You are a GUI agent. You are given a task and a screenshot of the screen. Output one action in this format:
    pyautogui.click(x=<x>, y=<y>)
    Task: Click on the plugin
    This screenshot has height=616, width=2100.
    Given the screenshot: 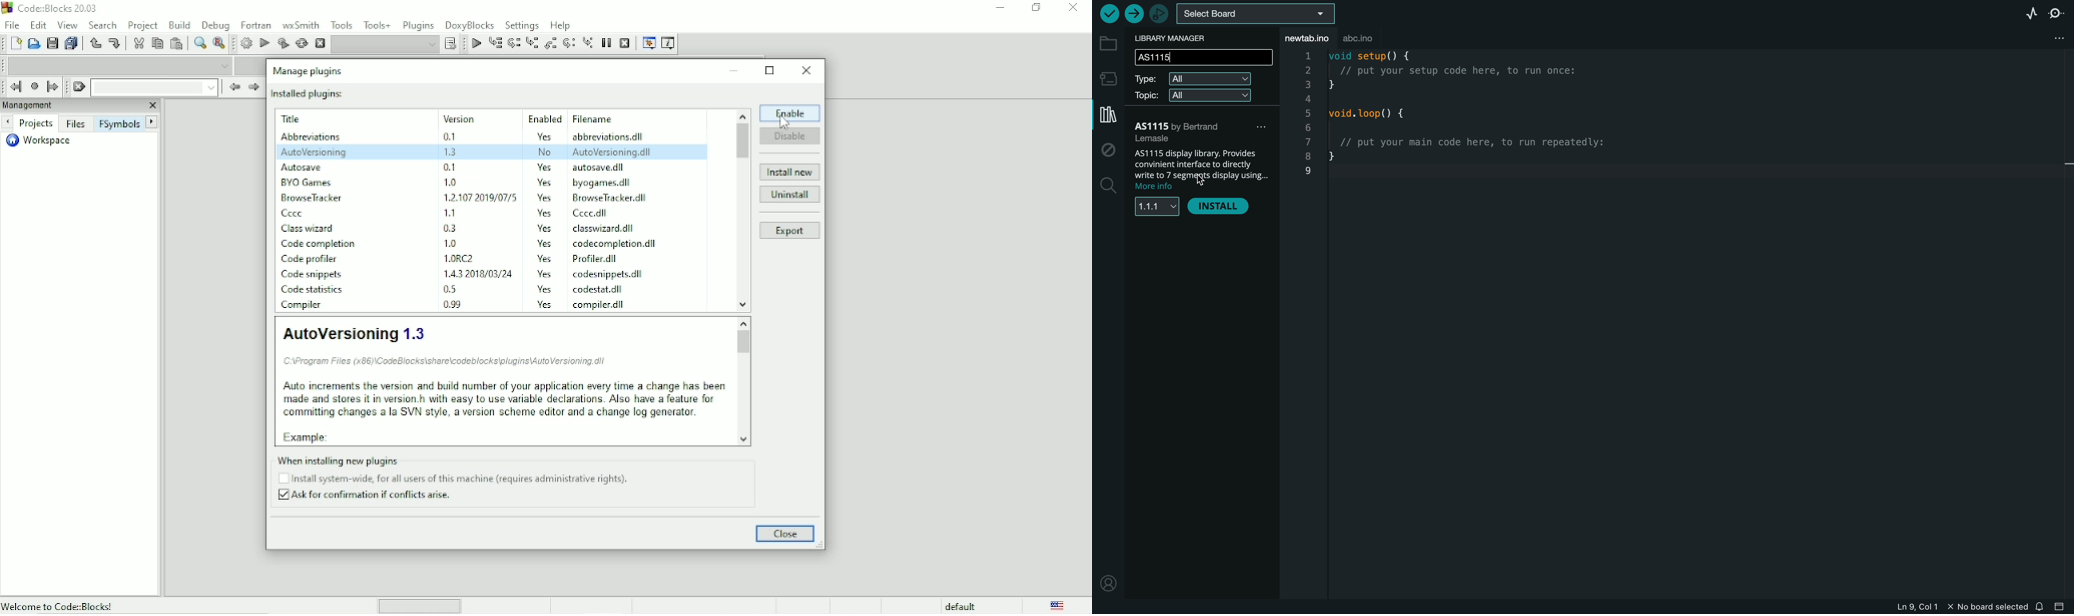 What is the action you would take?
    pyautogui.click(x=306, y=181)
    